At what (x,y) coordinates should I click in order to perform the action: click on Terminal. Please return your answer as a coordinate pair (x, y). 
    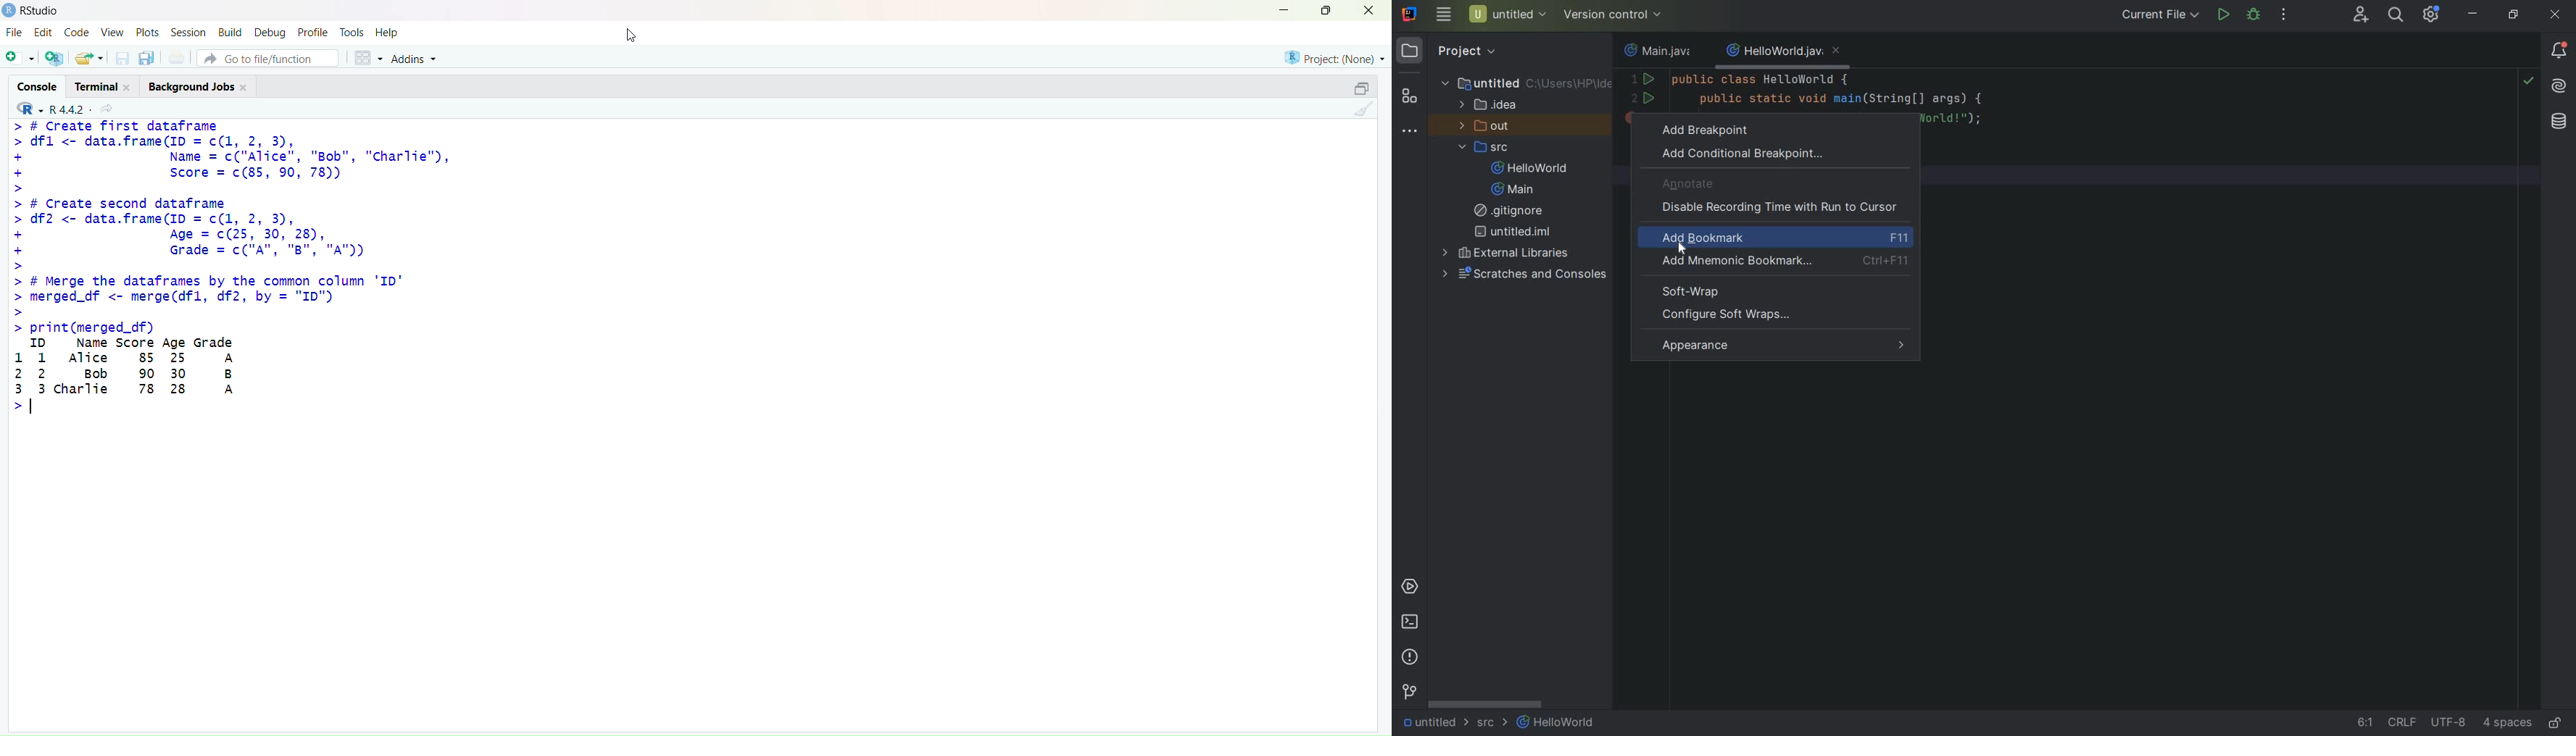
    Looking at the image, I should click on (106, 85).